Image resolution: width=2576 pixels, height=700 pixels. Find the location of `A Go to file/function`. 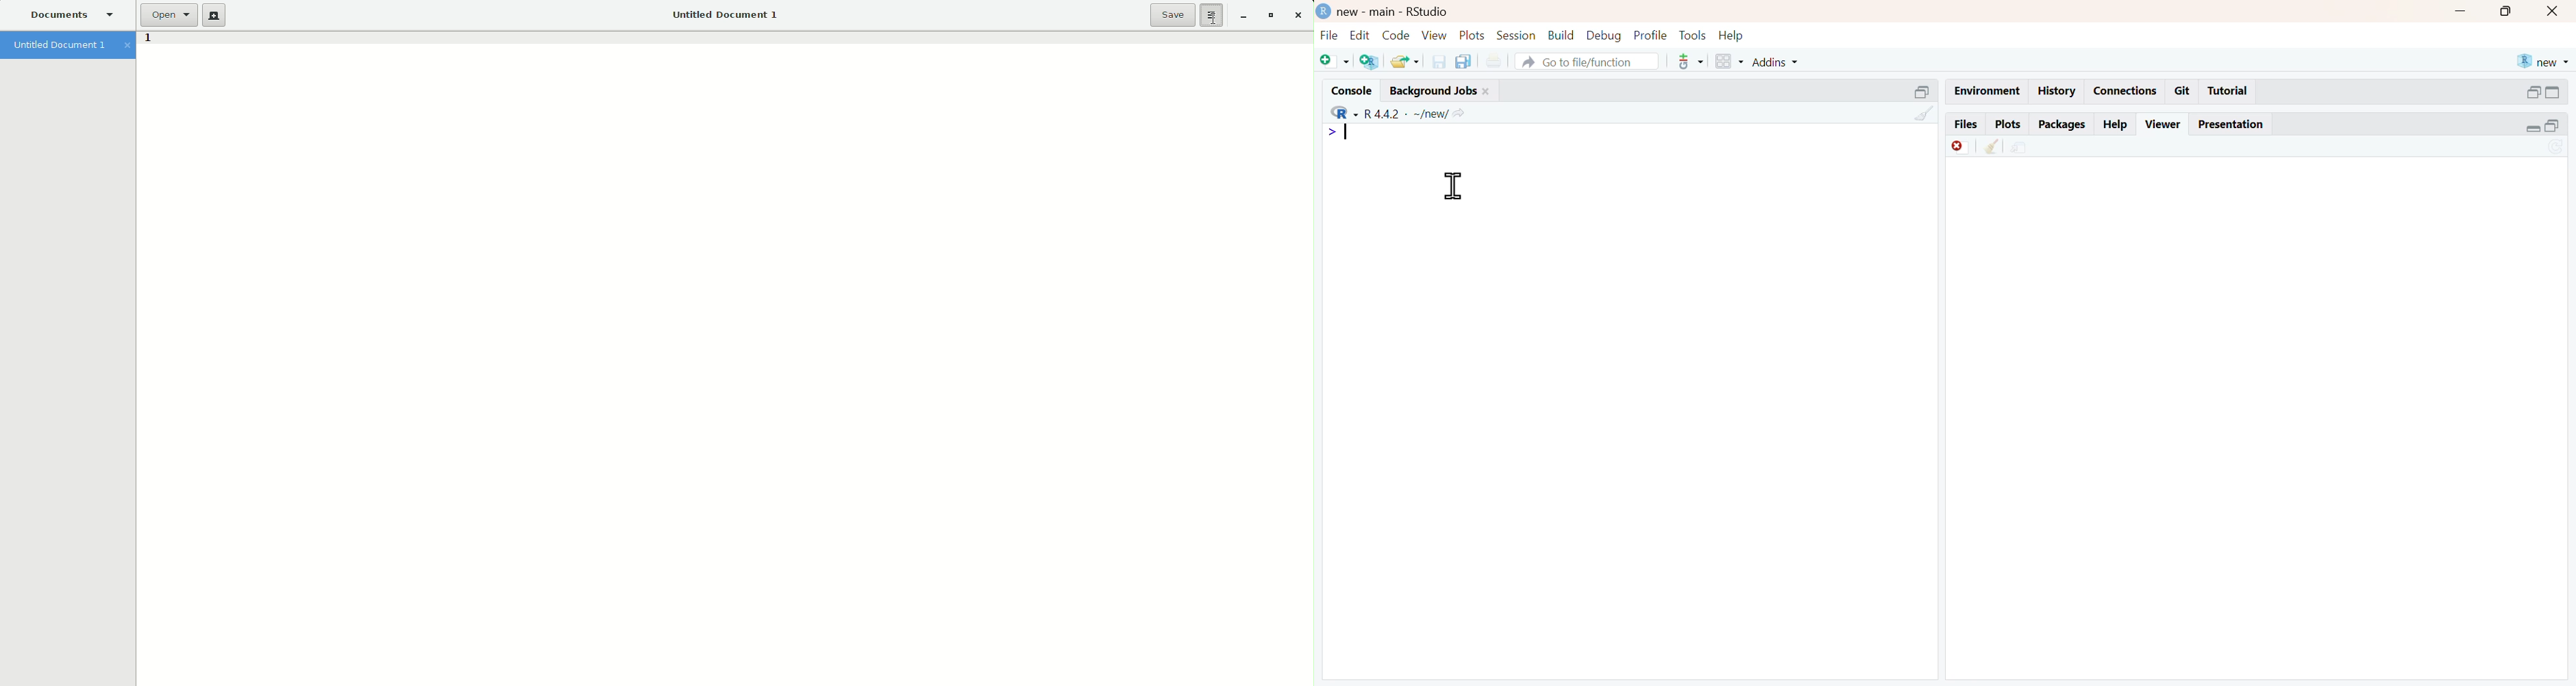

A Go to file/function is located at coordinates (1581, 62).